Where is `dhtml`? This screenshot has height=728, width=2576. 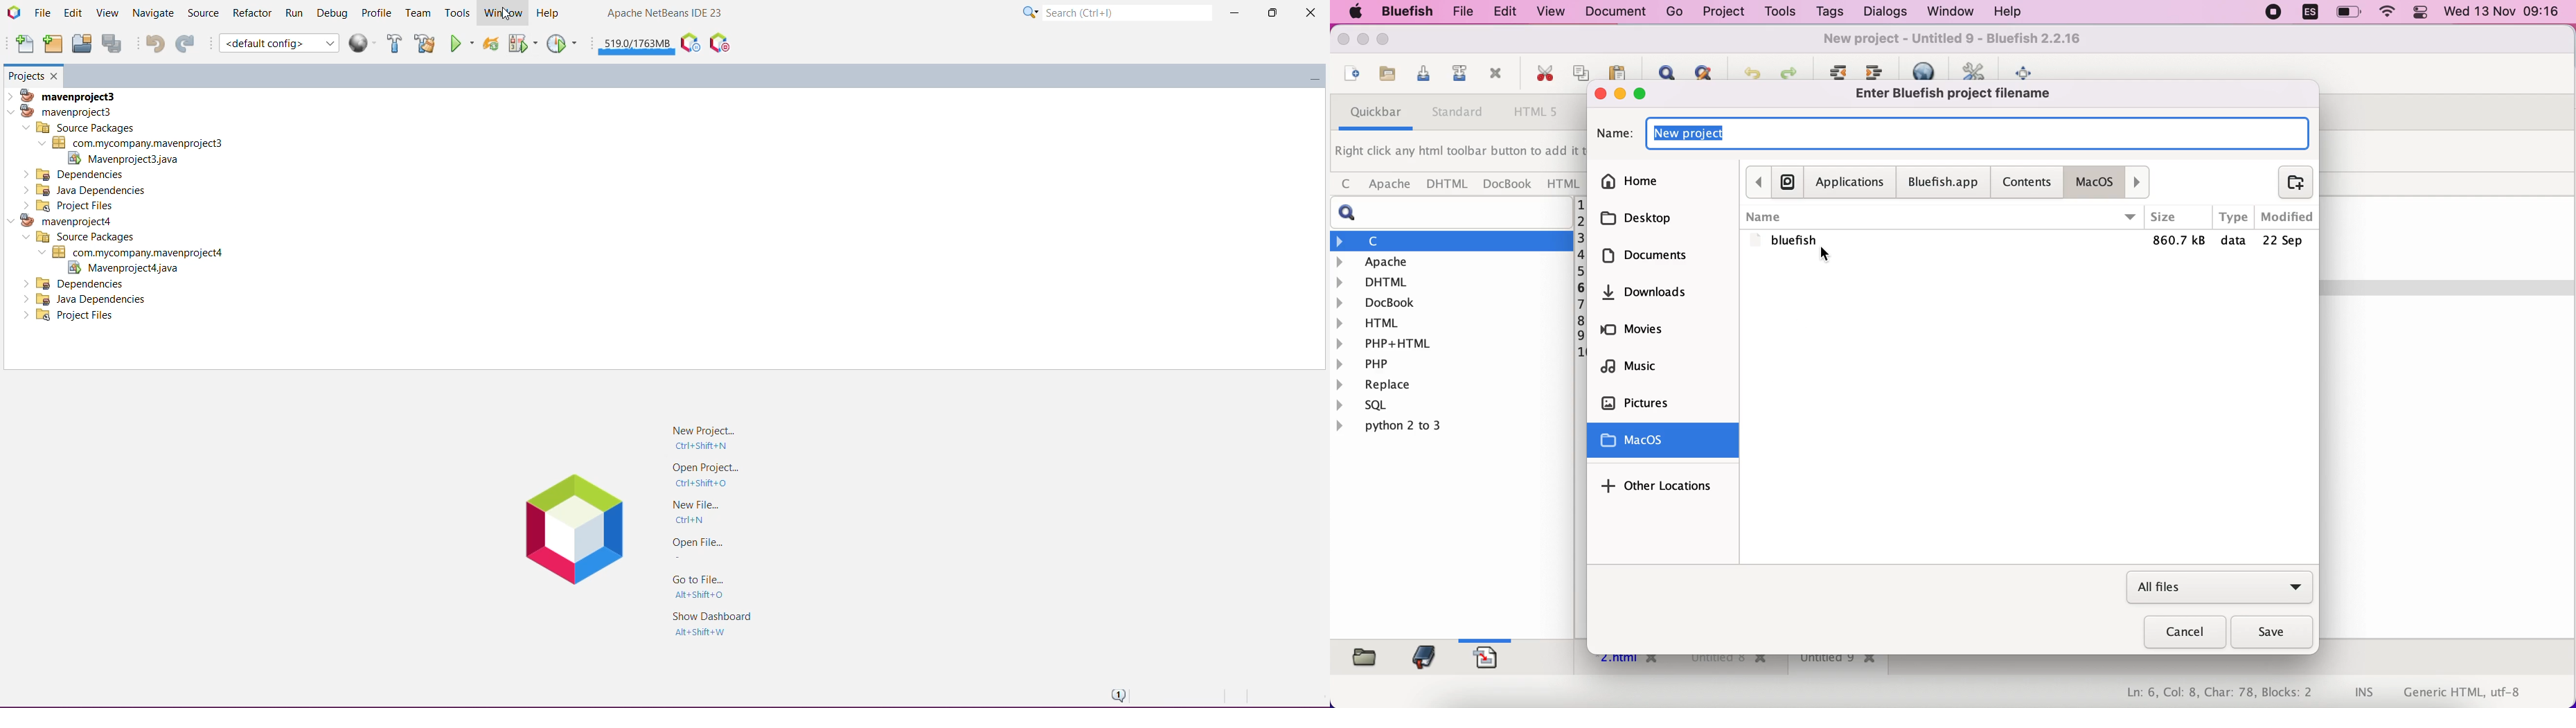
dhtml is located at coordinates (1448, 185).